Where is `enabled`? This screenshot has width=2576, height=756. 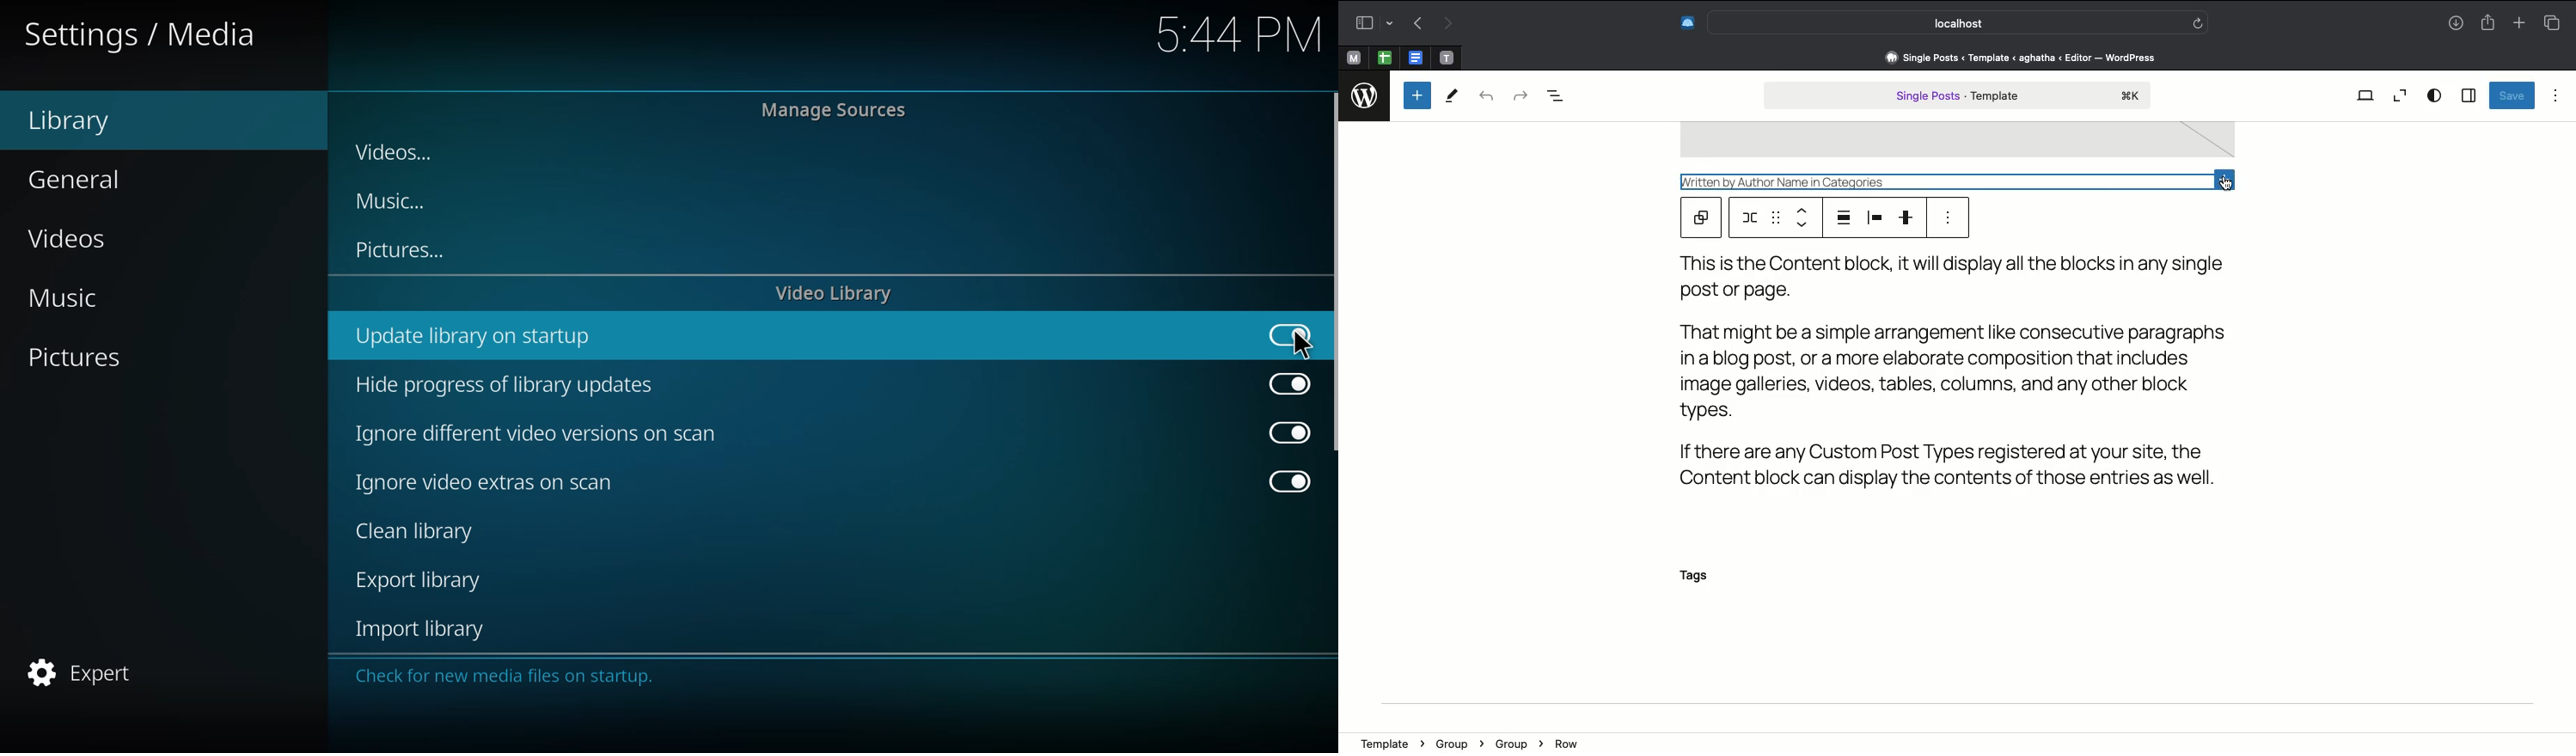 enabled is located at coordinates (1293, 331).